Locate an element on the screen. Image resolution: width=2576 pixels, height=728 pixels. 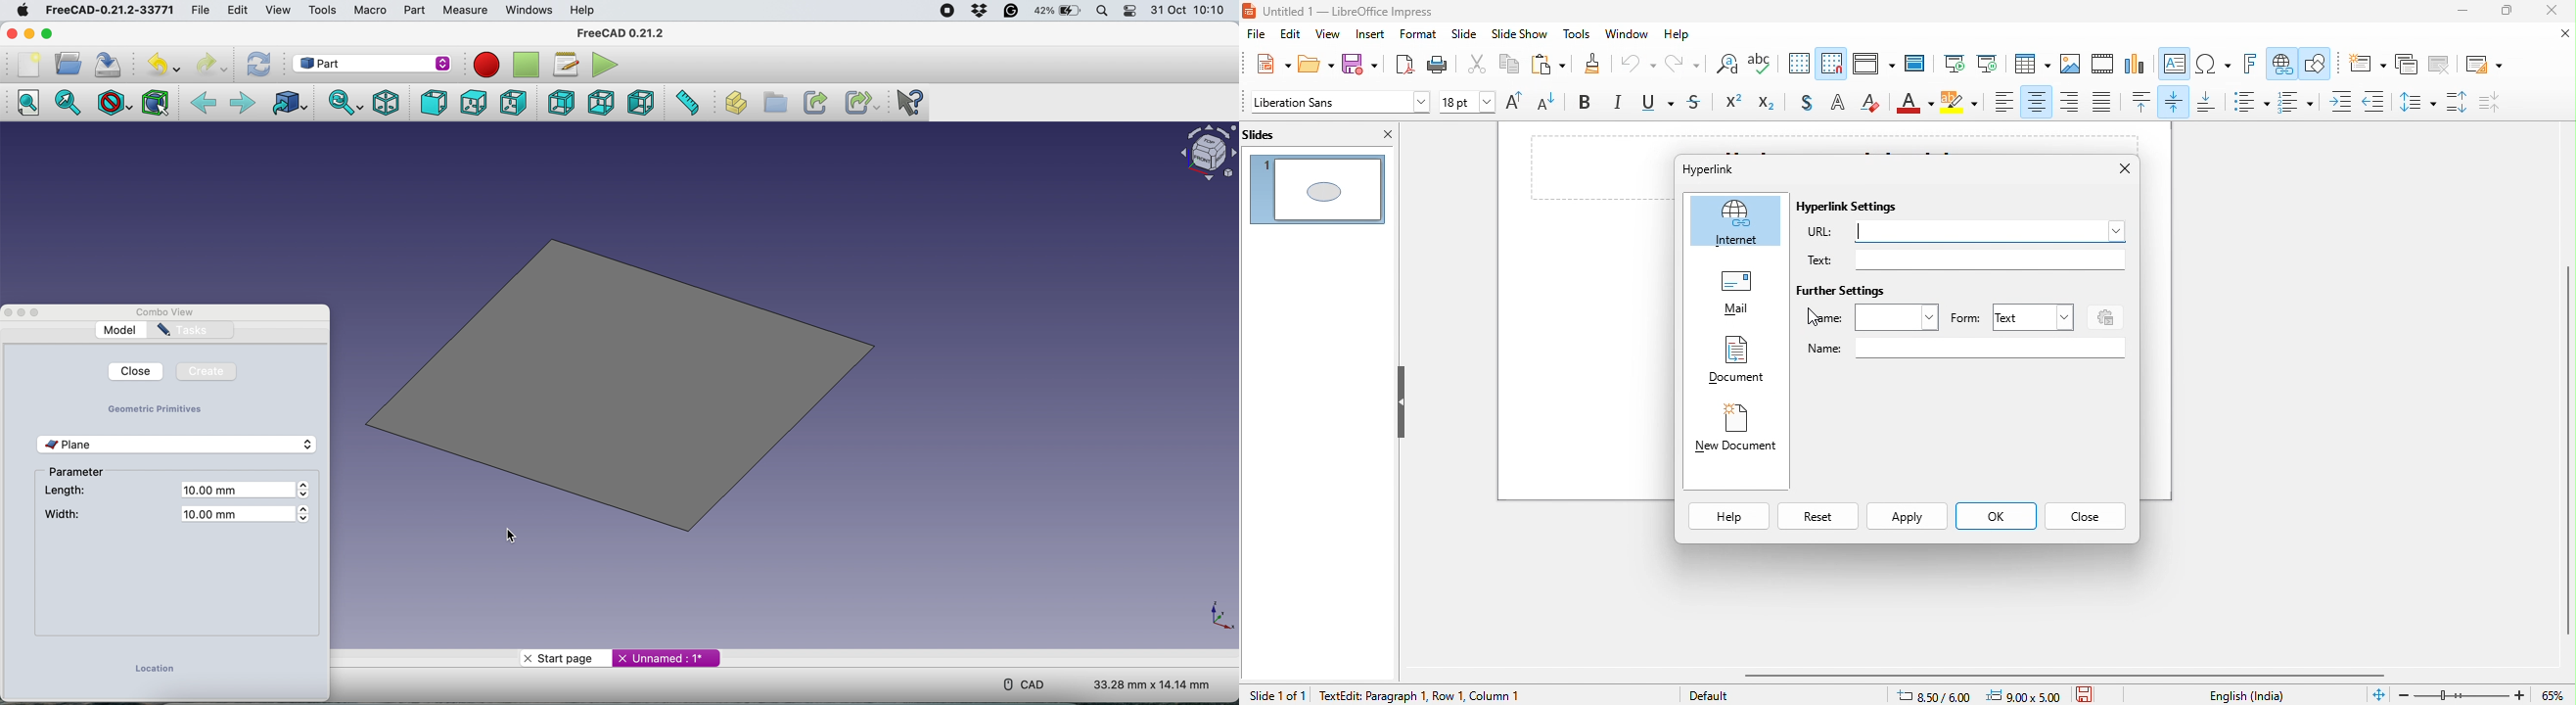
help is located at coordinates (1729, 517).